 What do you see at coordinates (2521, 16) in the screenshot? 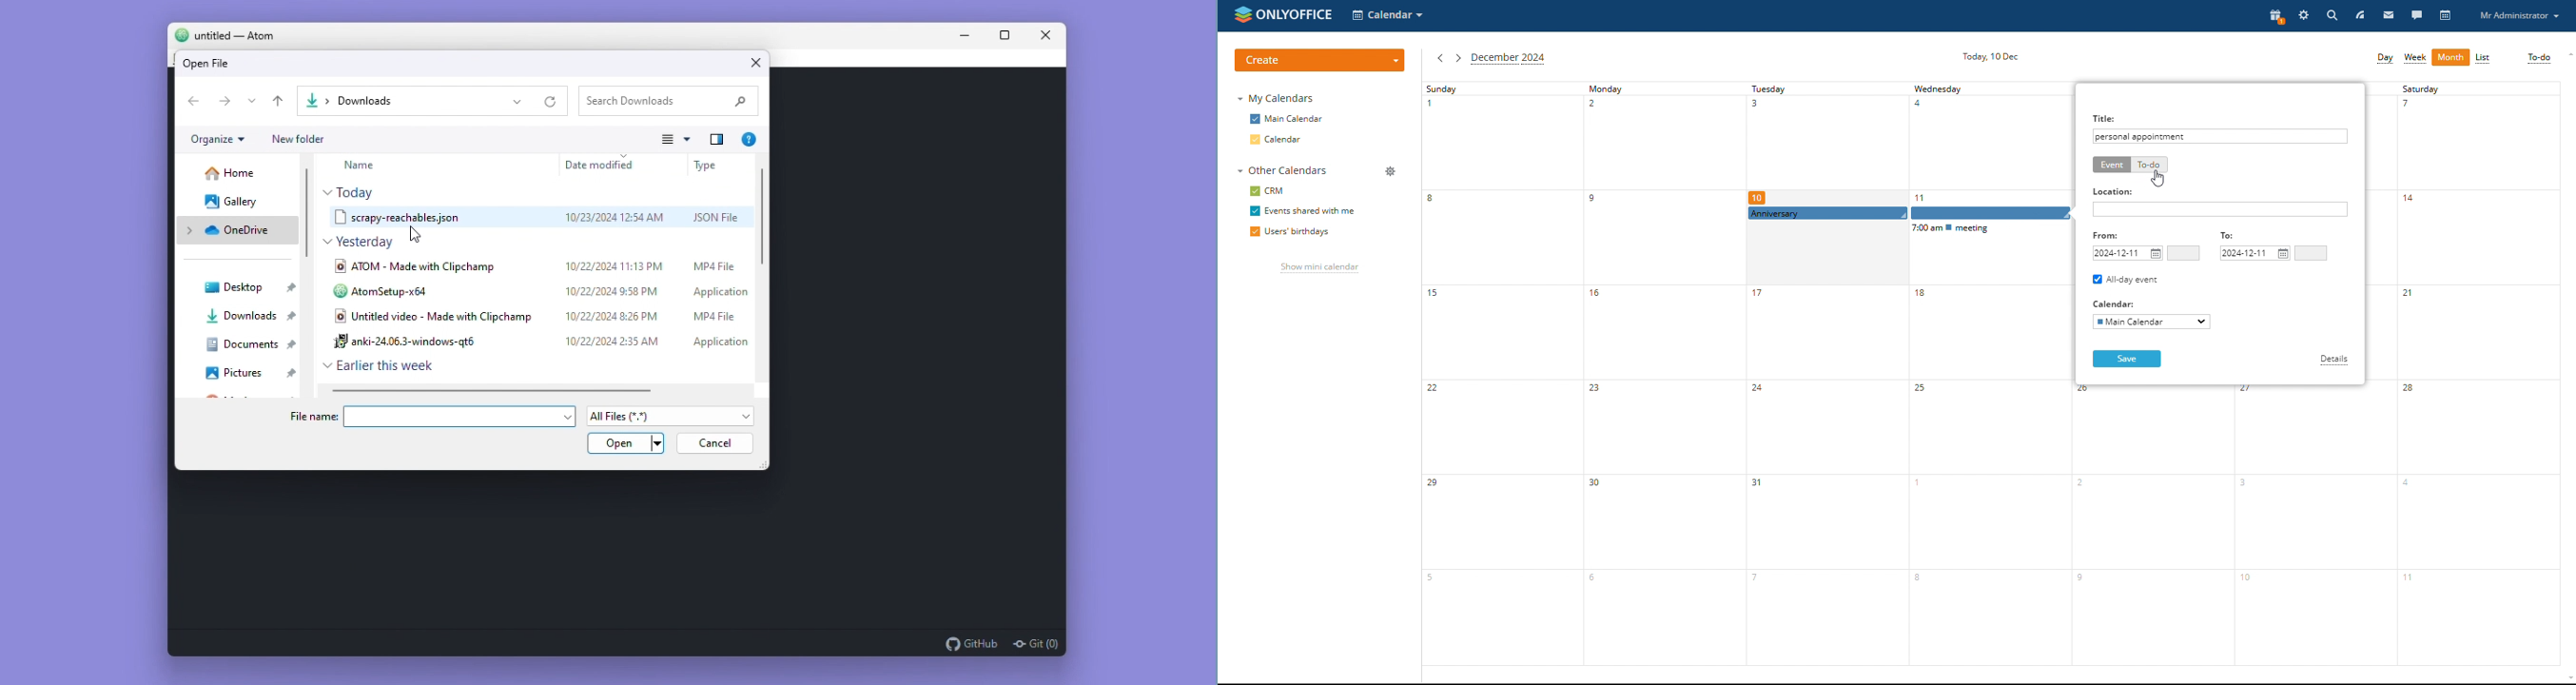
I see `profile` at bounding box center [2521, 16].